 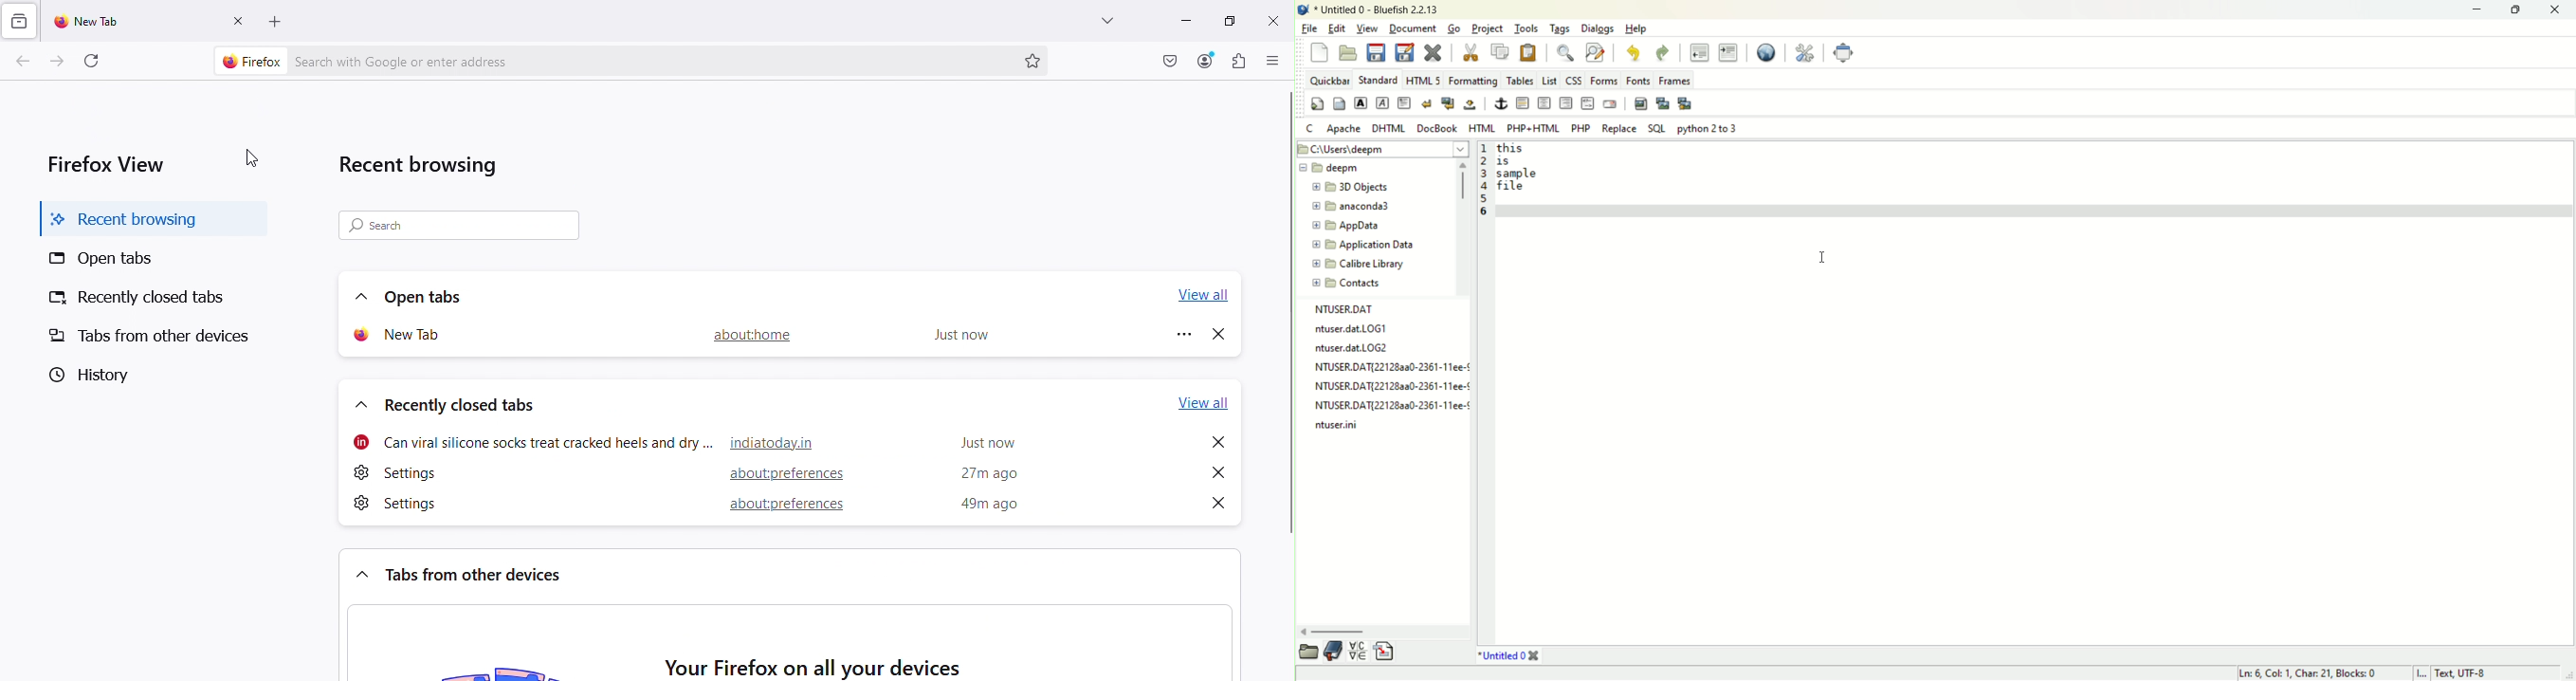 What do you see at coordinates (1328, 168) in the screenshot?
I see `deepm` at bounding box center [1328, 168].